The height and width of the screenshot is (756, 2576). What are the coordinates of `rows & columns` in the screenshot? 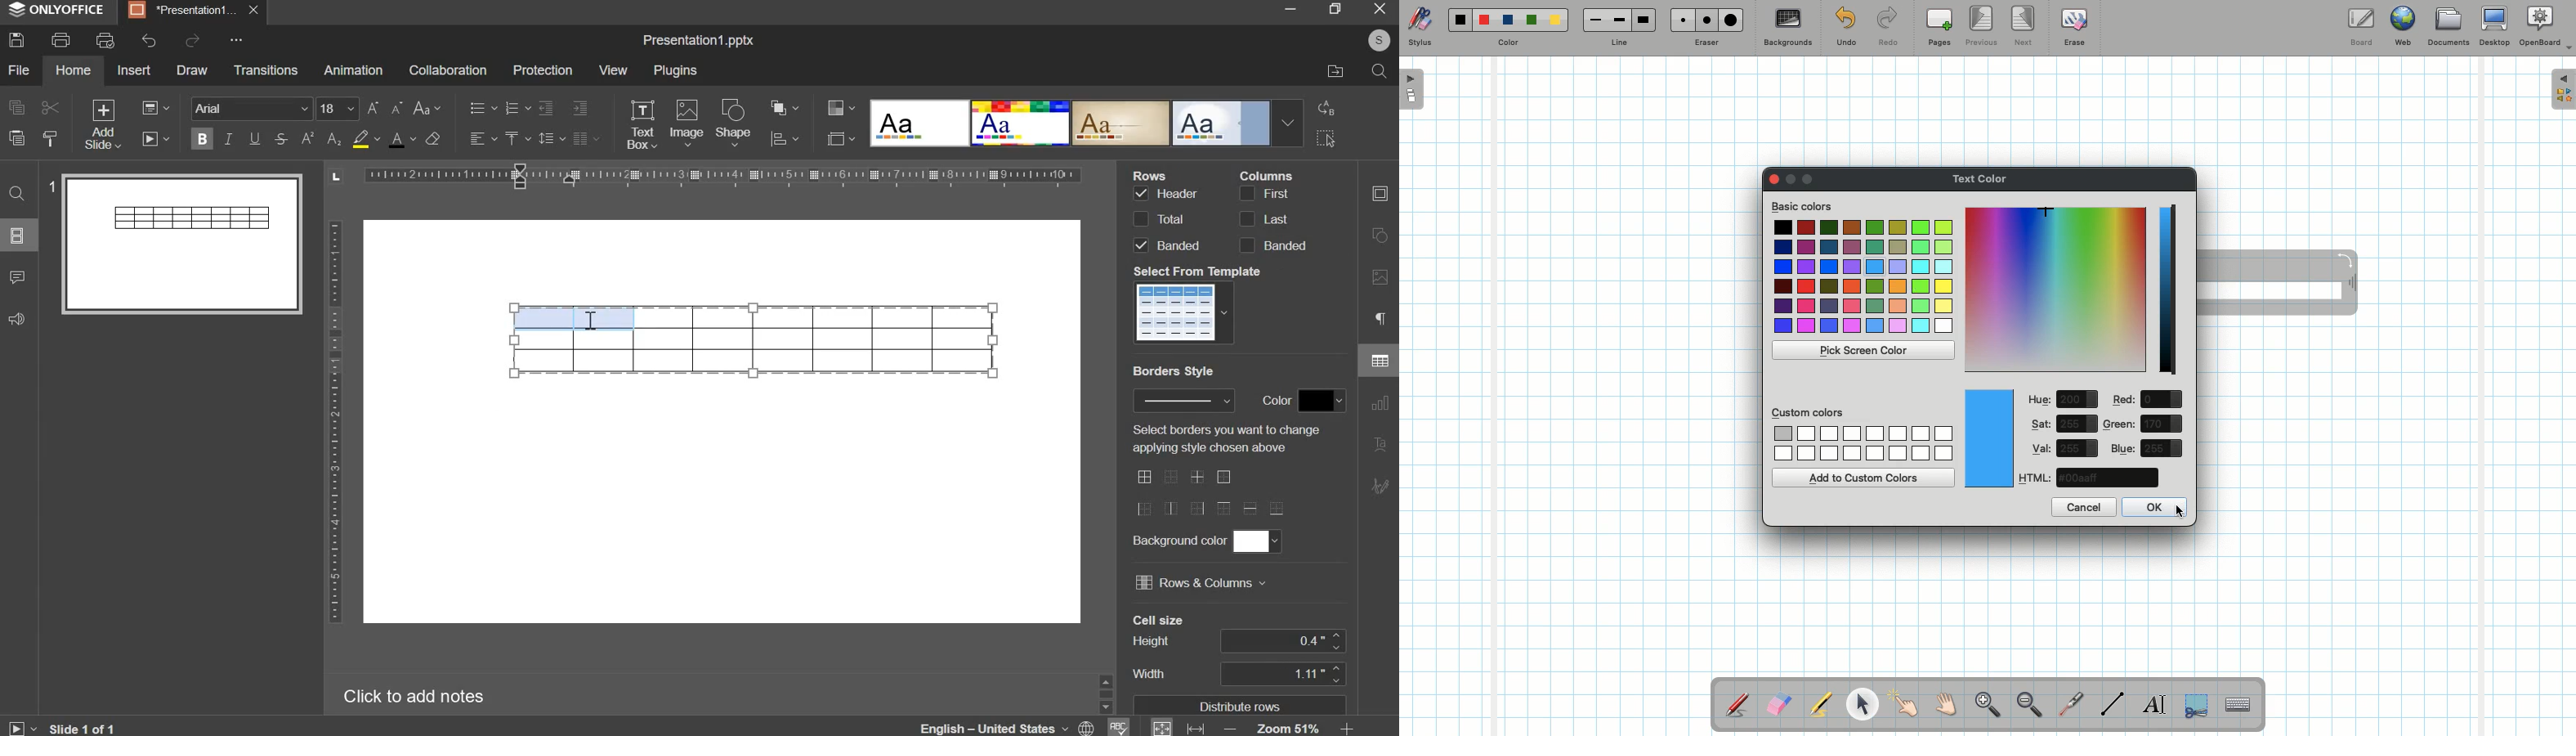 It's located at (1200, 582).